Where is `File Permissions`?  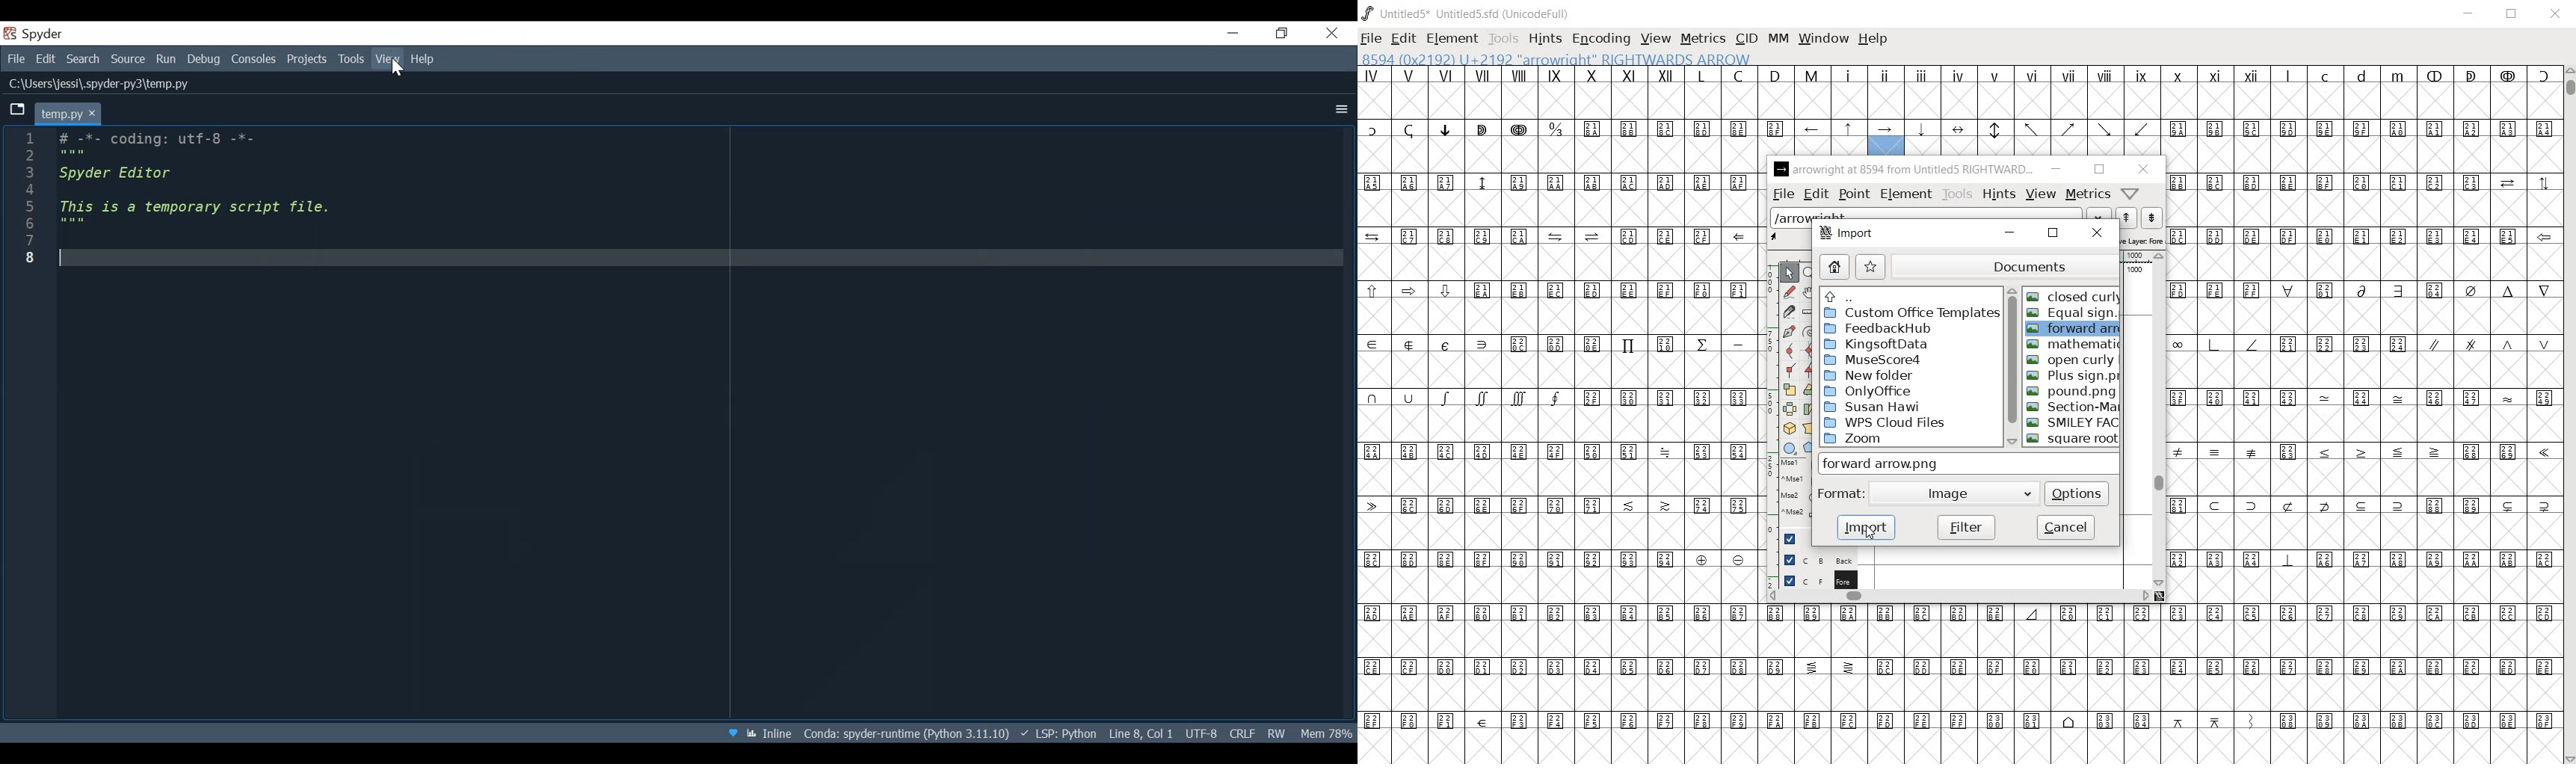 File Permissions is located at coordinates (1278, 734).